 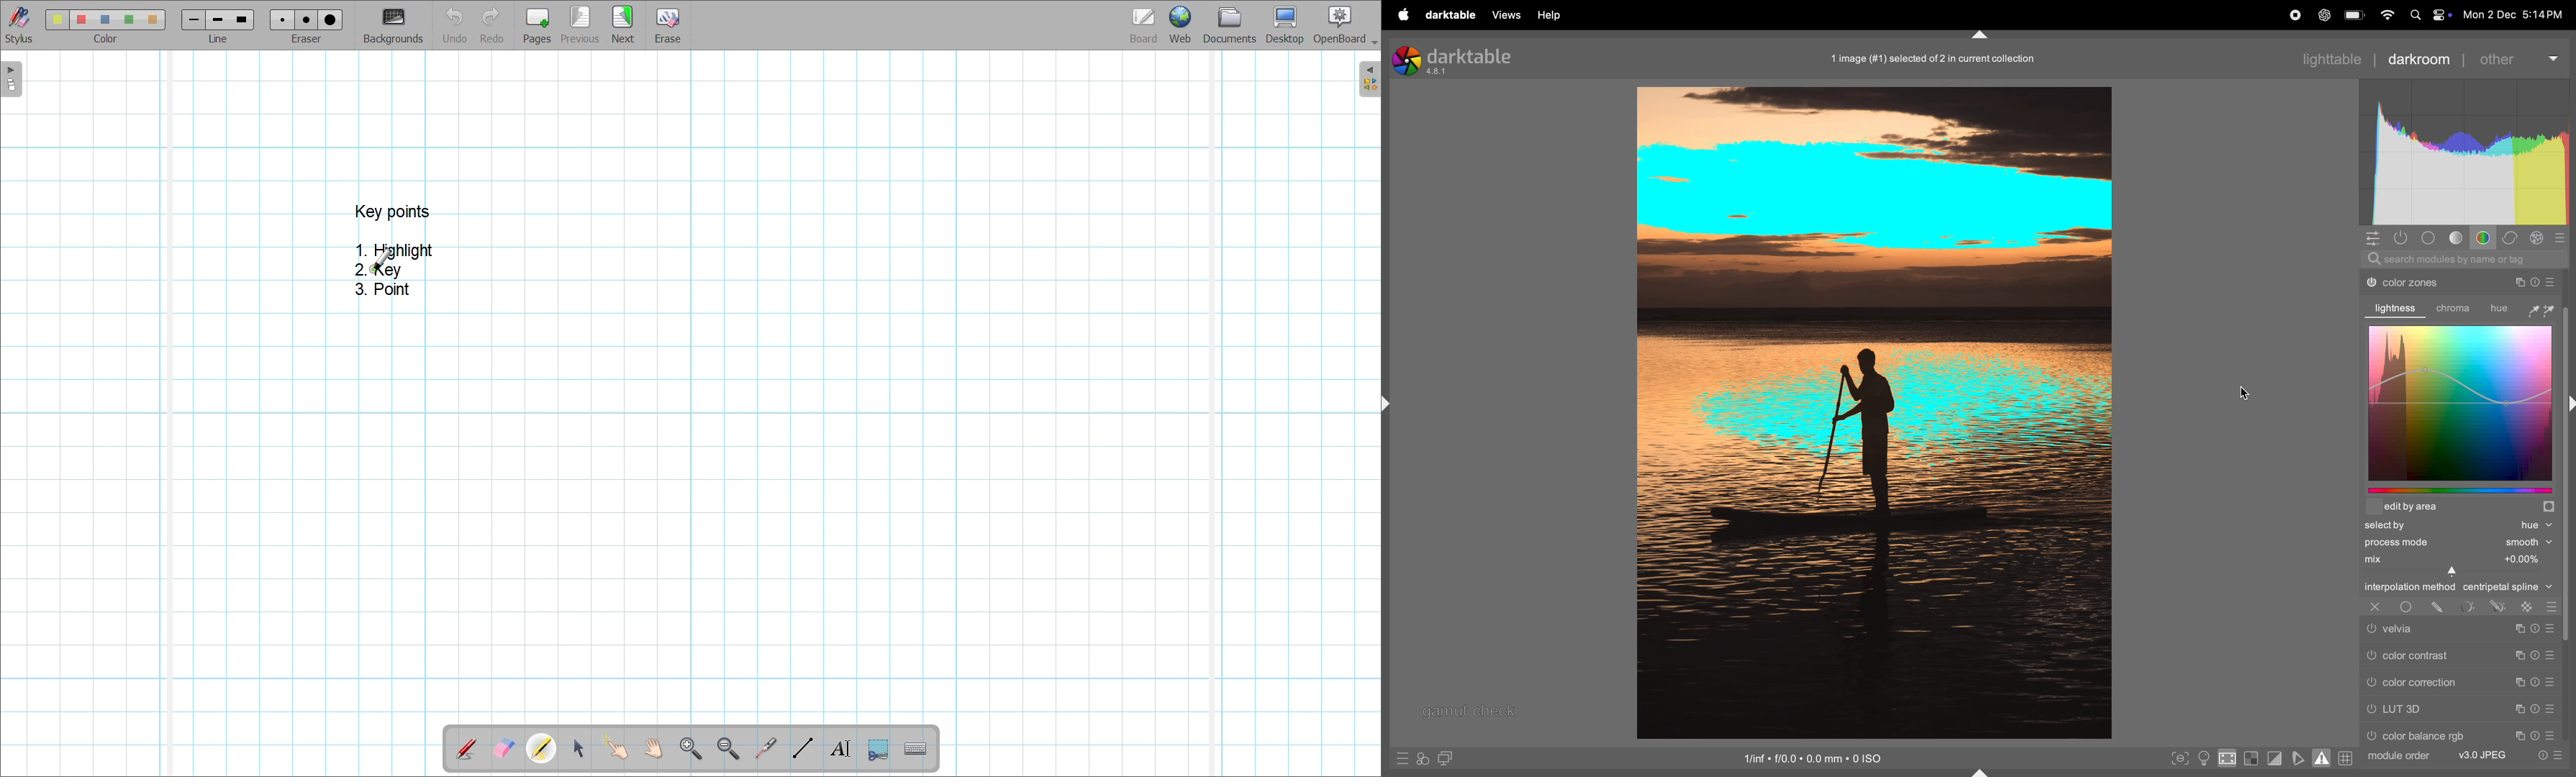 What do you see at coordinates (381, 260) in the screenshot?
I see `Cursor over point 2` at bounding box center [381, 260].